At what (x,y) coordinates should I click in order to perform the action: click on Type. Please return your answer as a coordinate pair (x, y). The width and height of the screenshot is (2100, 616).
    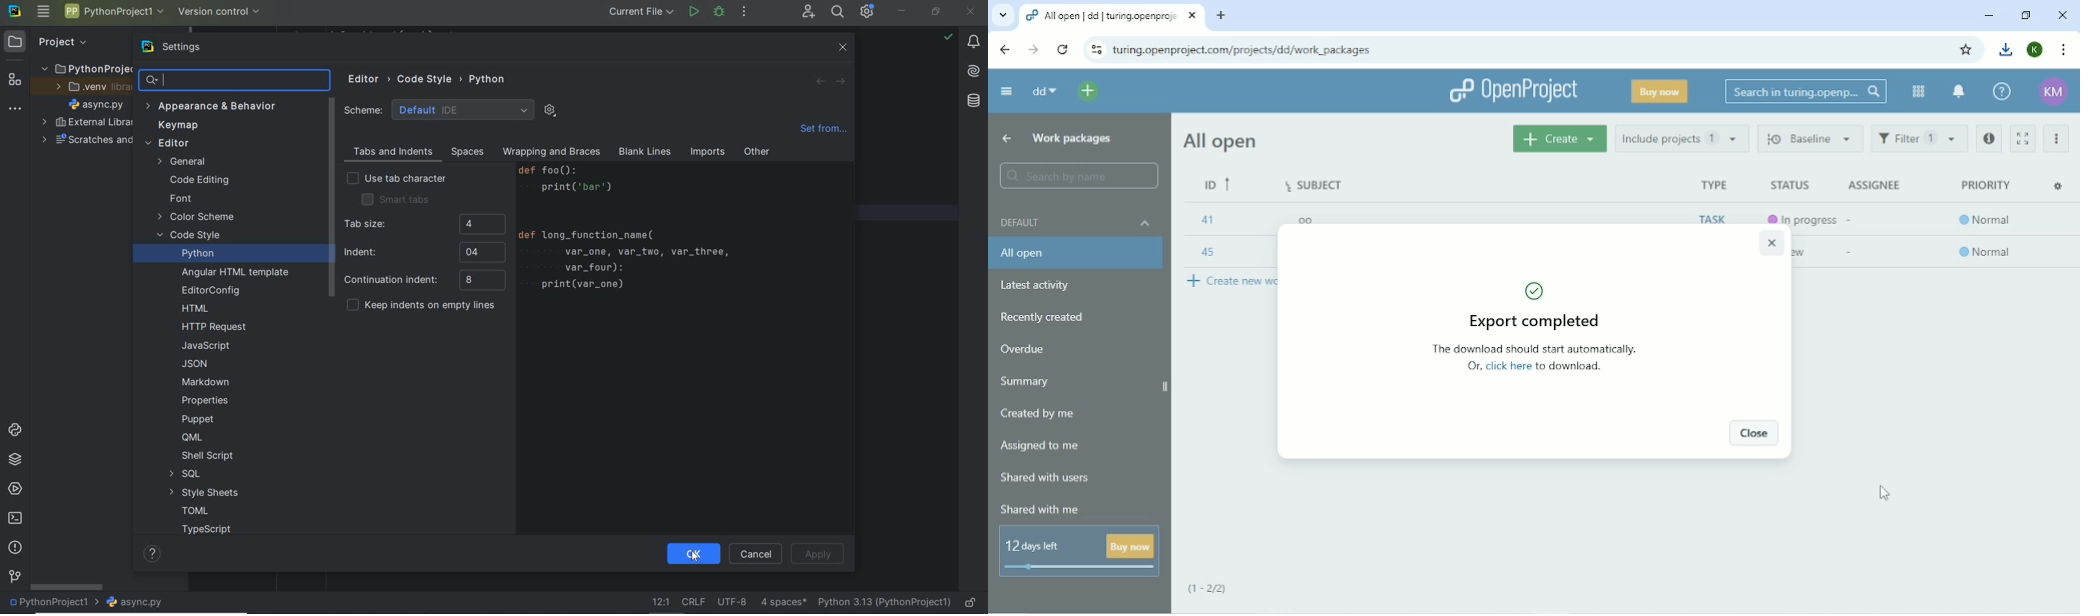
    Looking at the image, I should click on (1713, 184).